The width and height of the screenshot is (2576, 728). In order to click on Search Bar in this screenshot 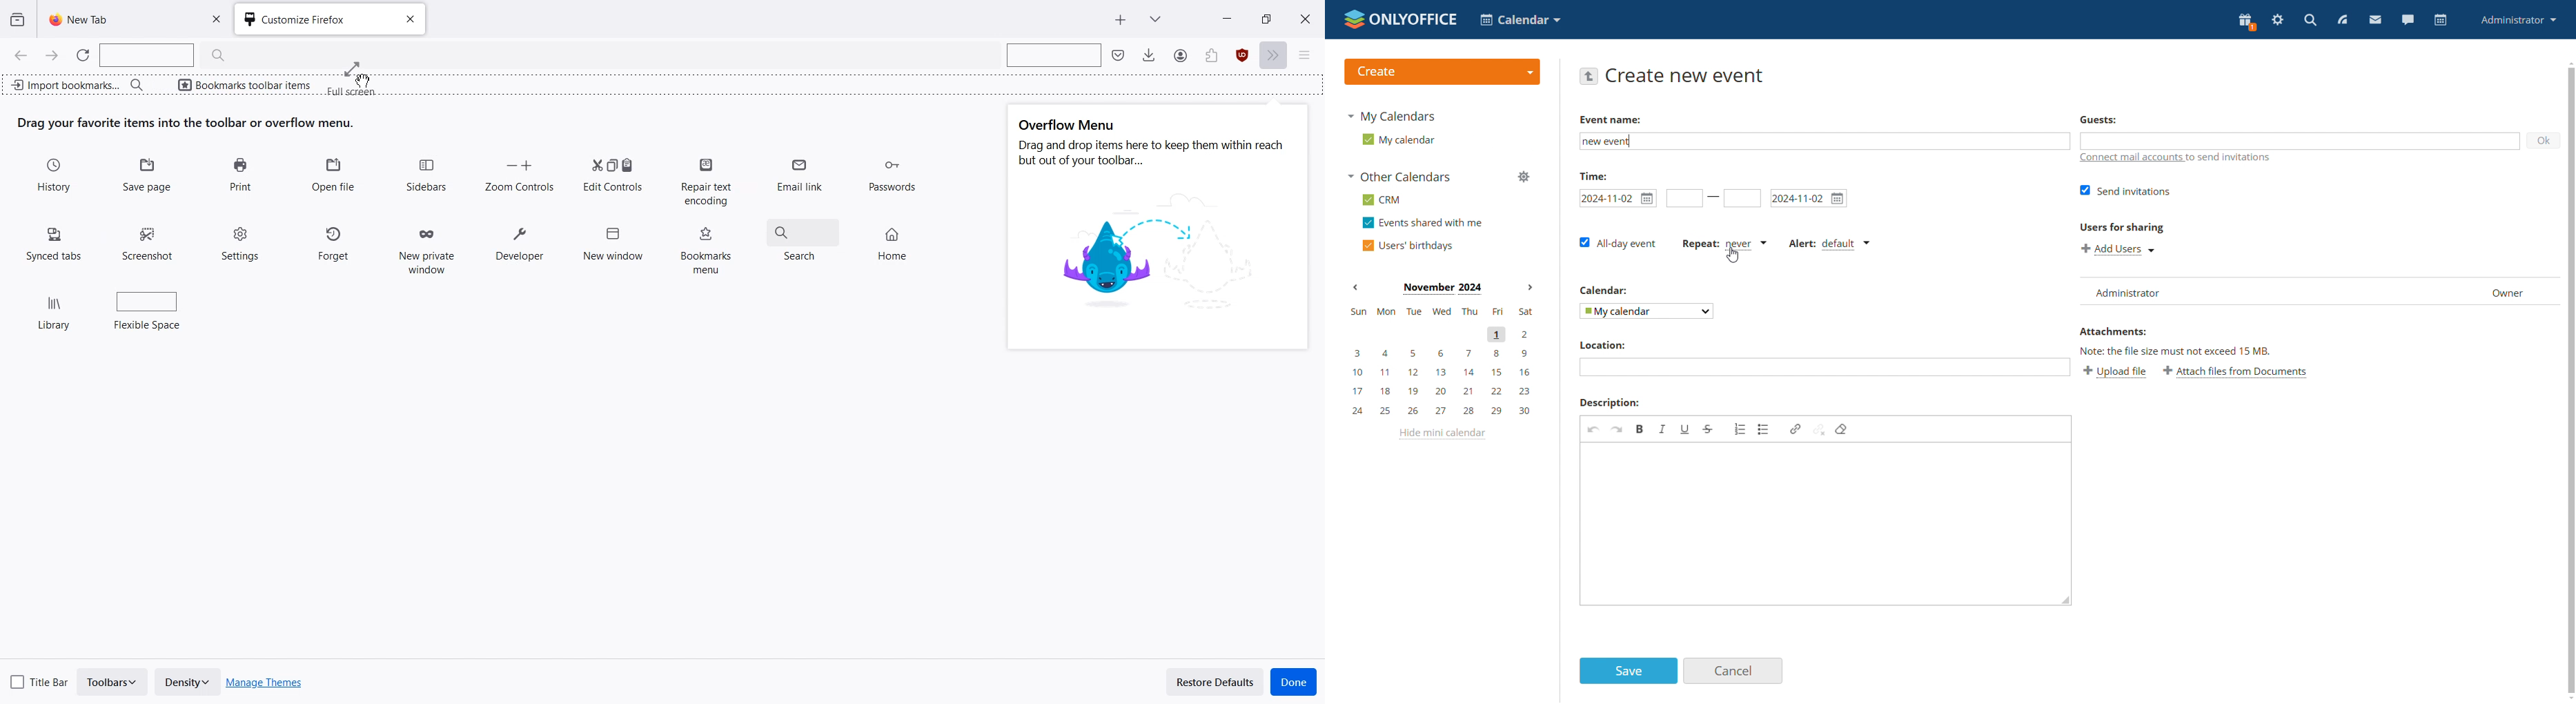, I will do `click(170, 55)`.